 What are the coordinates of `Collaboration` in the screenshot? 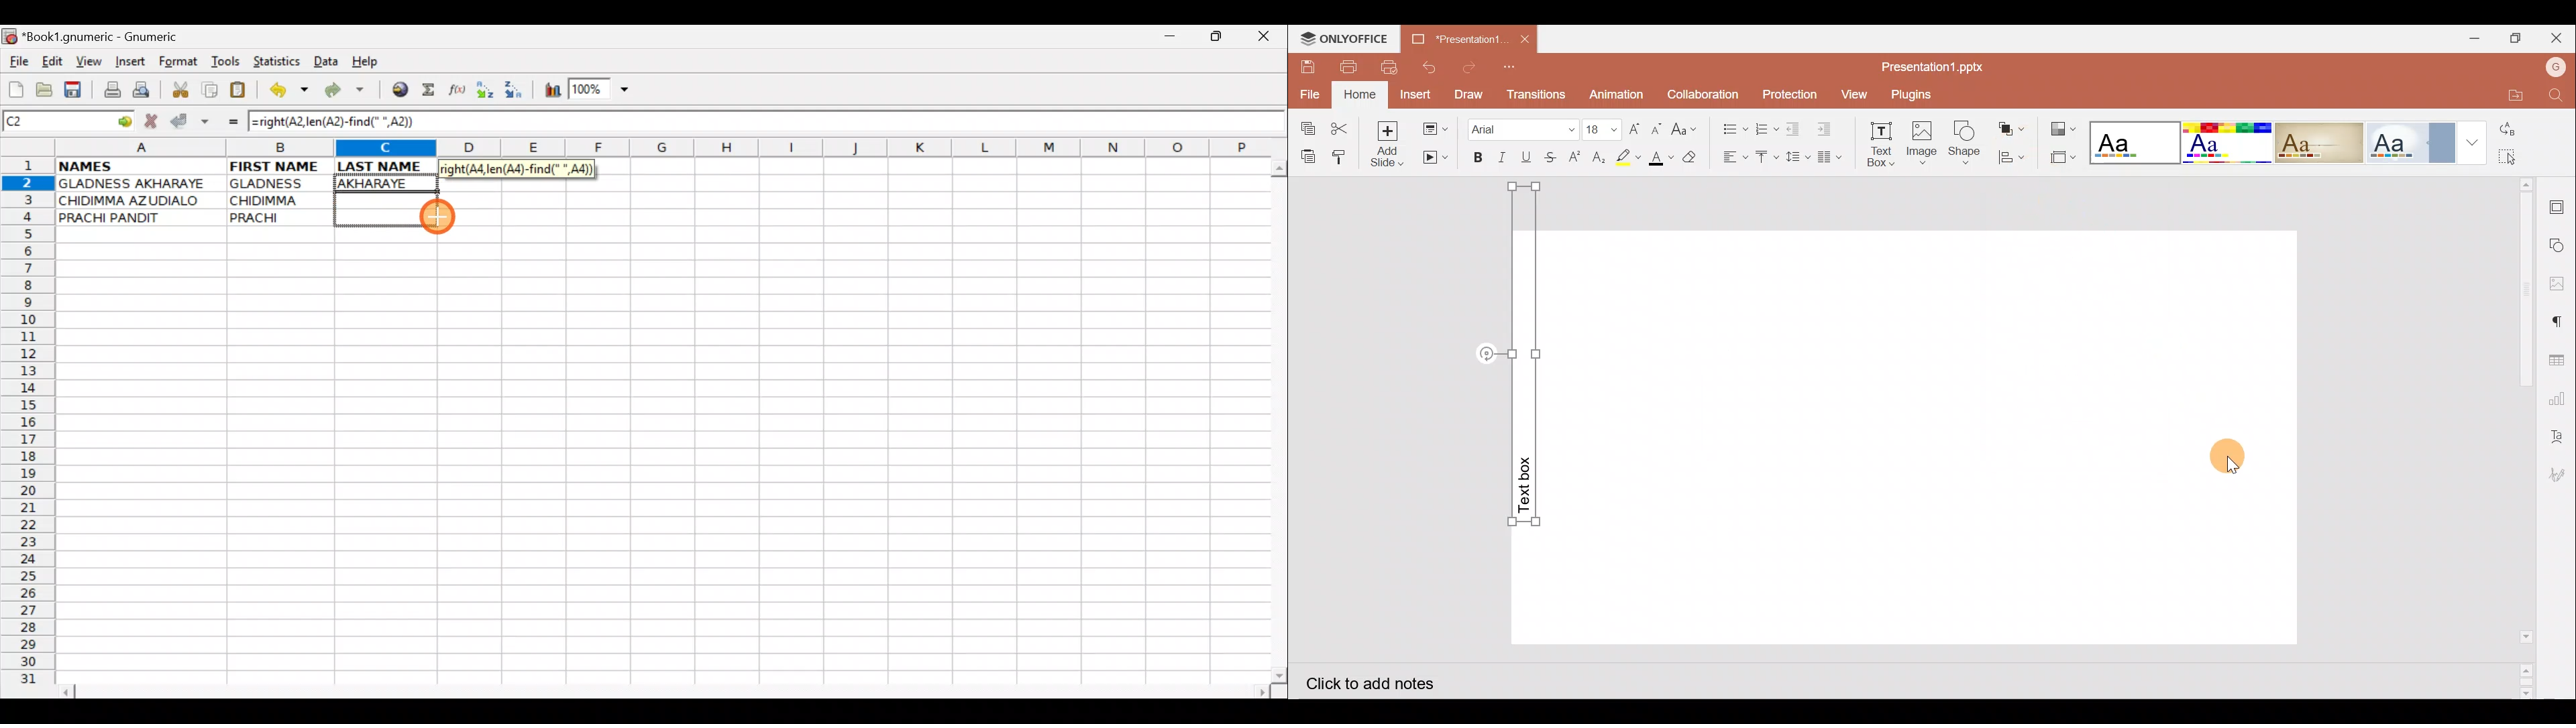 It's located at (1704, 93).